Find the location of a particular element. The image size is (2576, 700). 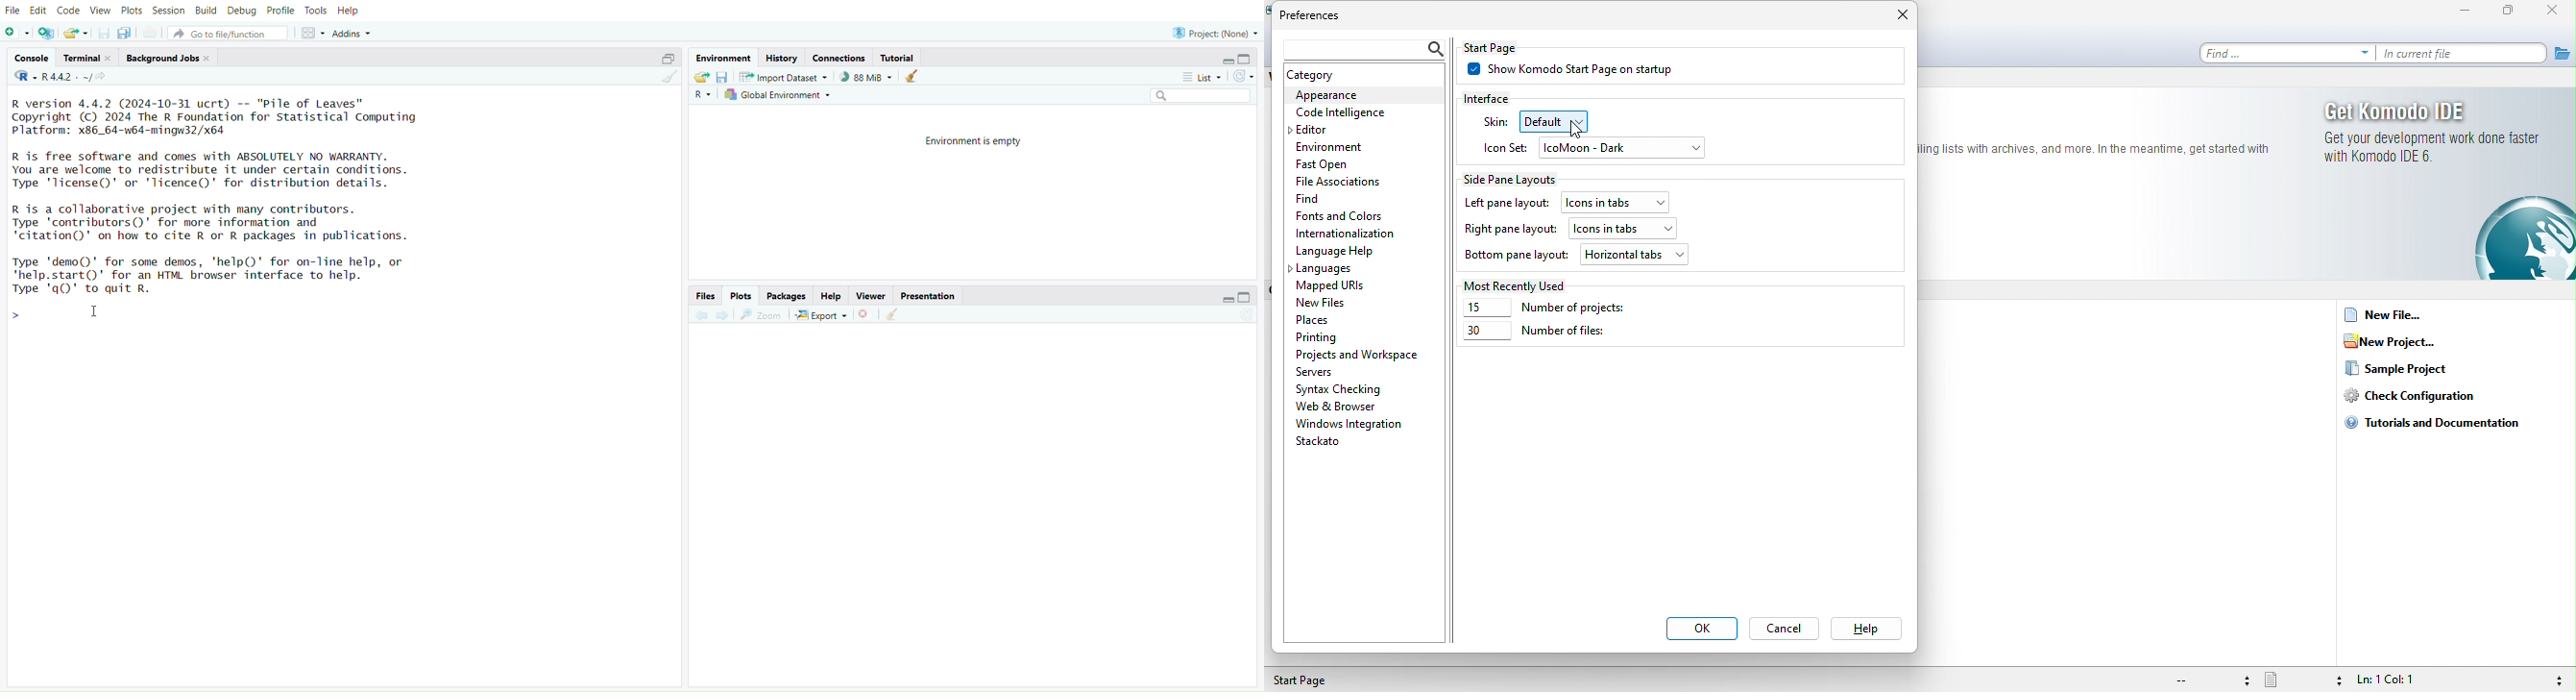

R is a collaborative project with many contributors.
Type 'contributors()' for more information and
"citation()' on how to cite R or R packages in publications. is located at coordinates (250, 224).